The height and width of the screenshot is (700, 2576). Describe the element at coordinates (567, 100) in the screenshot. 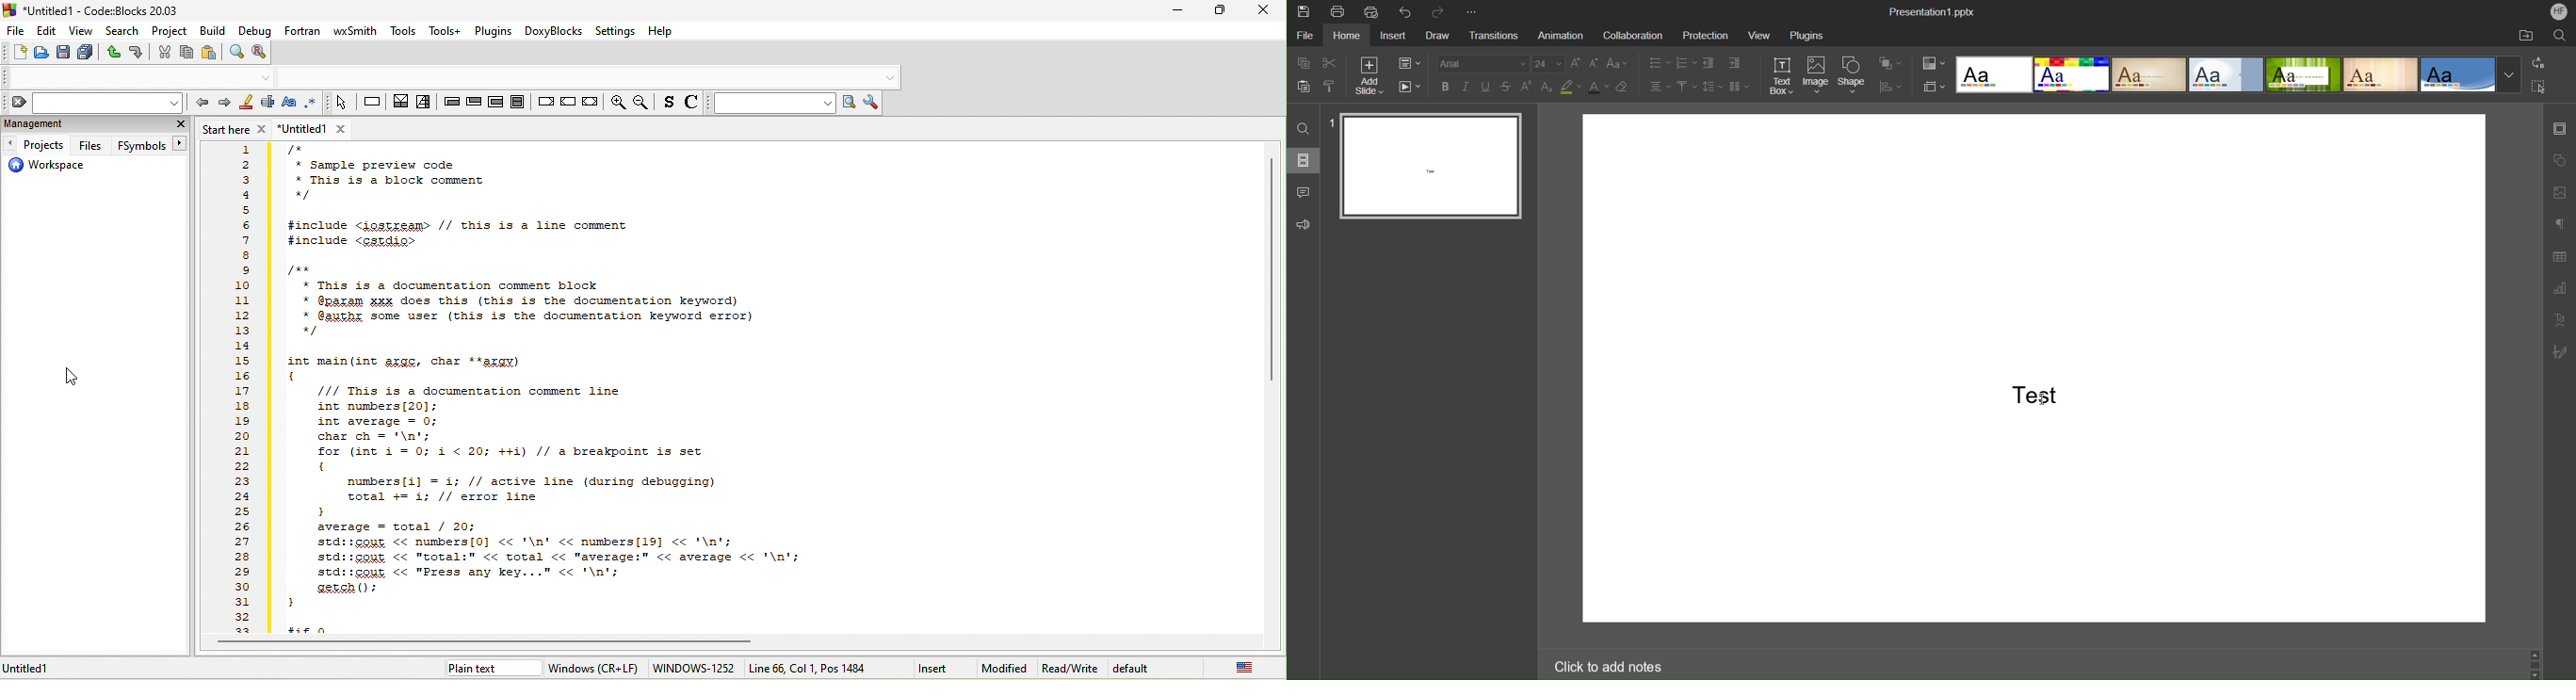

I see `continue` at that location.